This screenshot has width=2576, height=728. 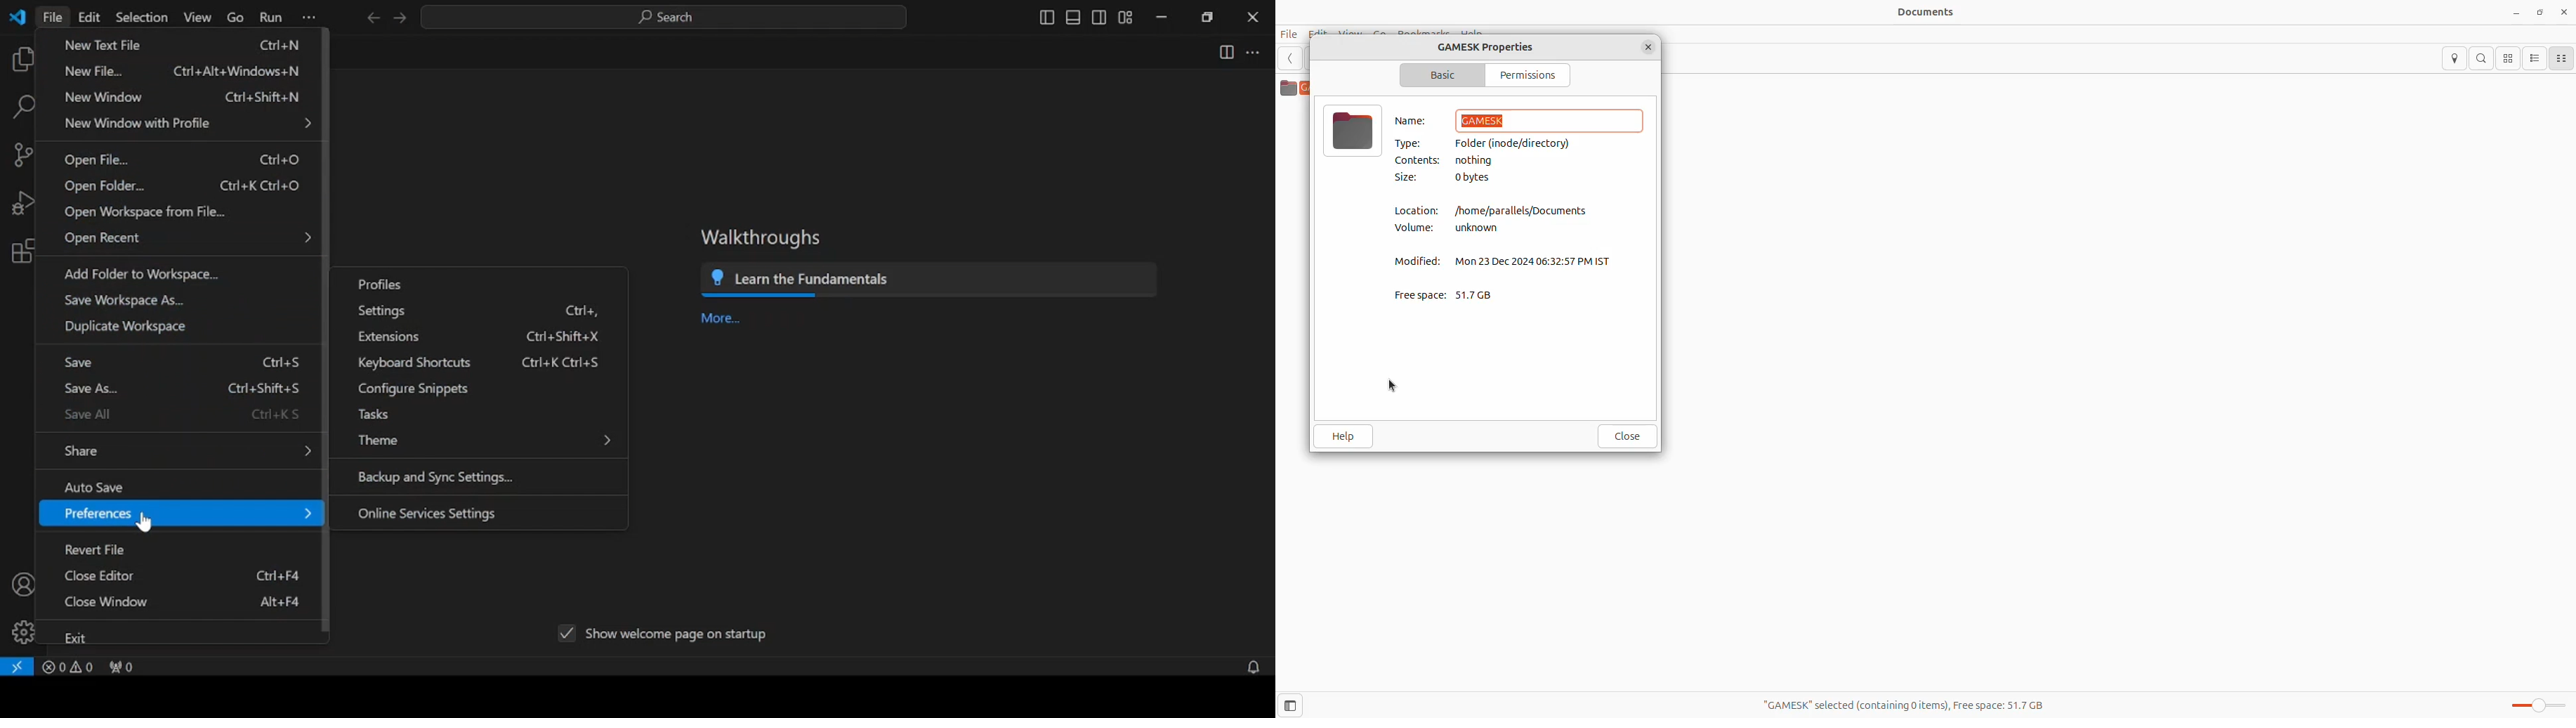 I want to click on backup and sync settings, so click(x=436, y=478).